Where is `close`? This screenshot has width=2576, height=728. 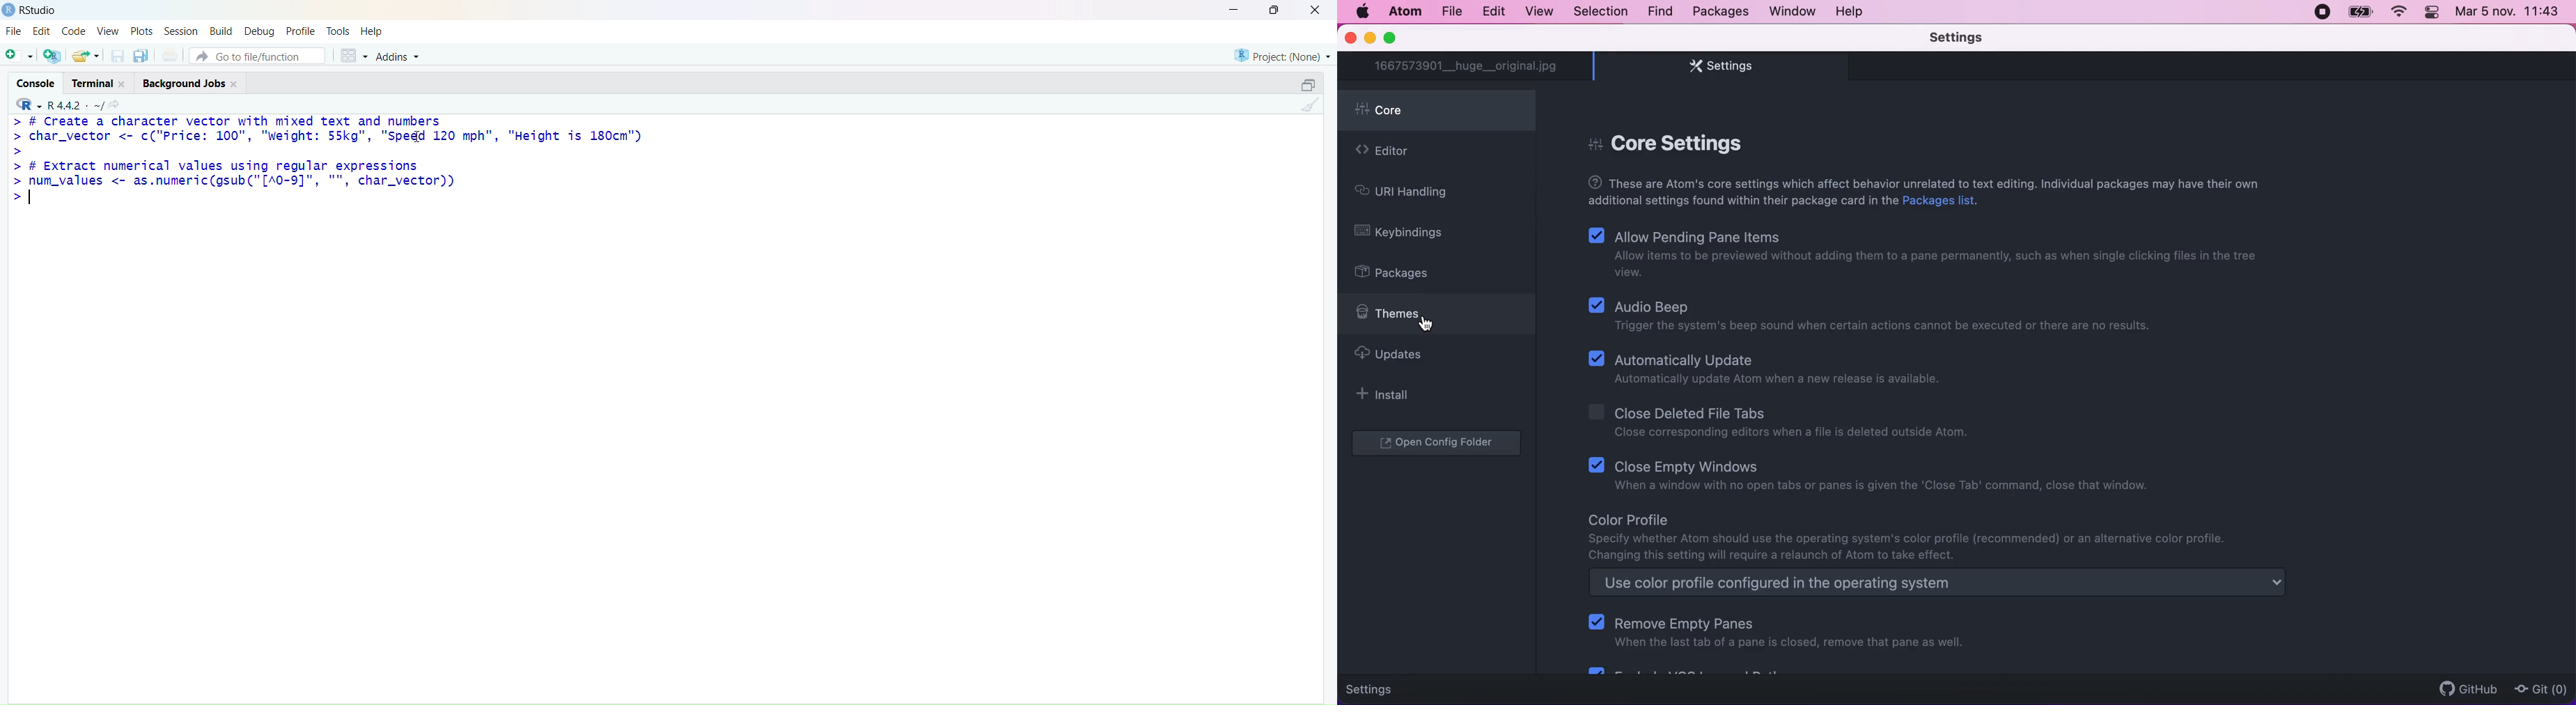
close is located at coordinates (234, 84).